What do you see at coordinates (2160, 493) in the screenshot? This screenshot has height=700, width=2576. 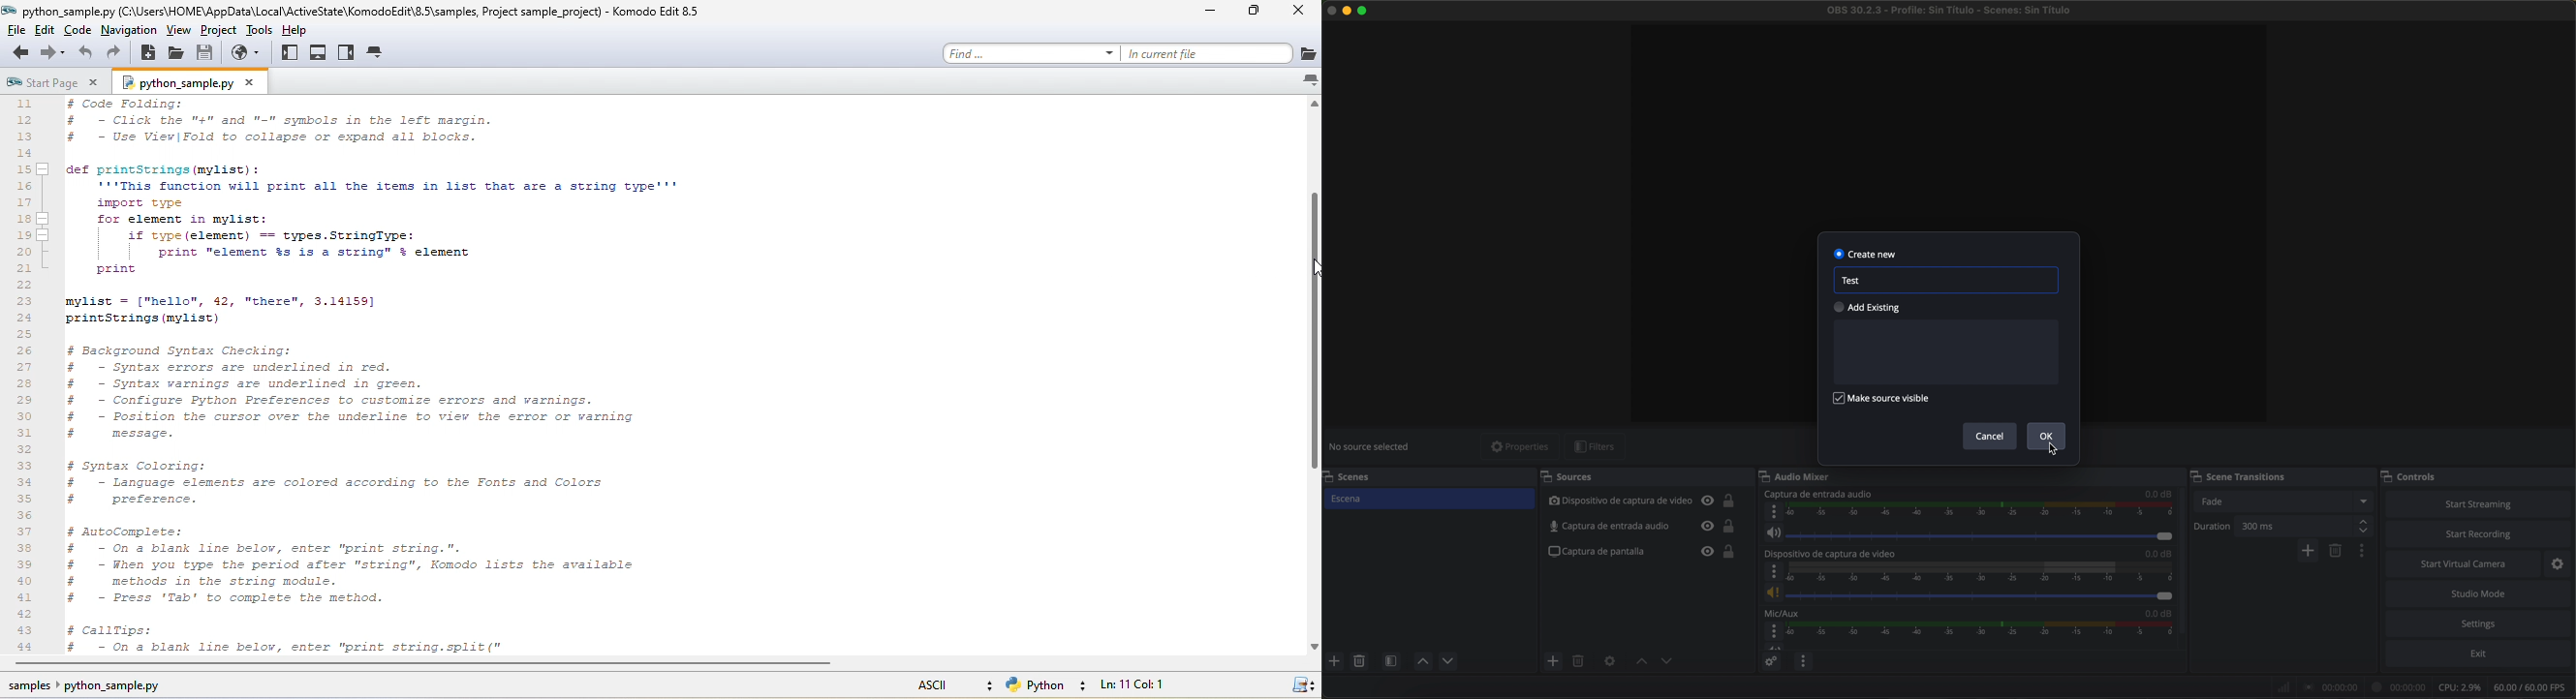 I see `0.0 dB` at bounding box center [2160, 493].